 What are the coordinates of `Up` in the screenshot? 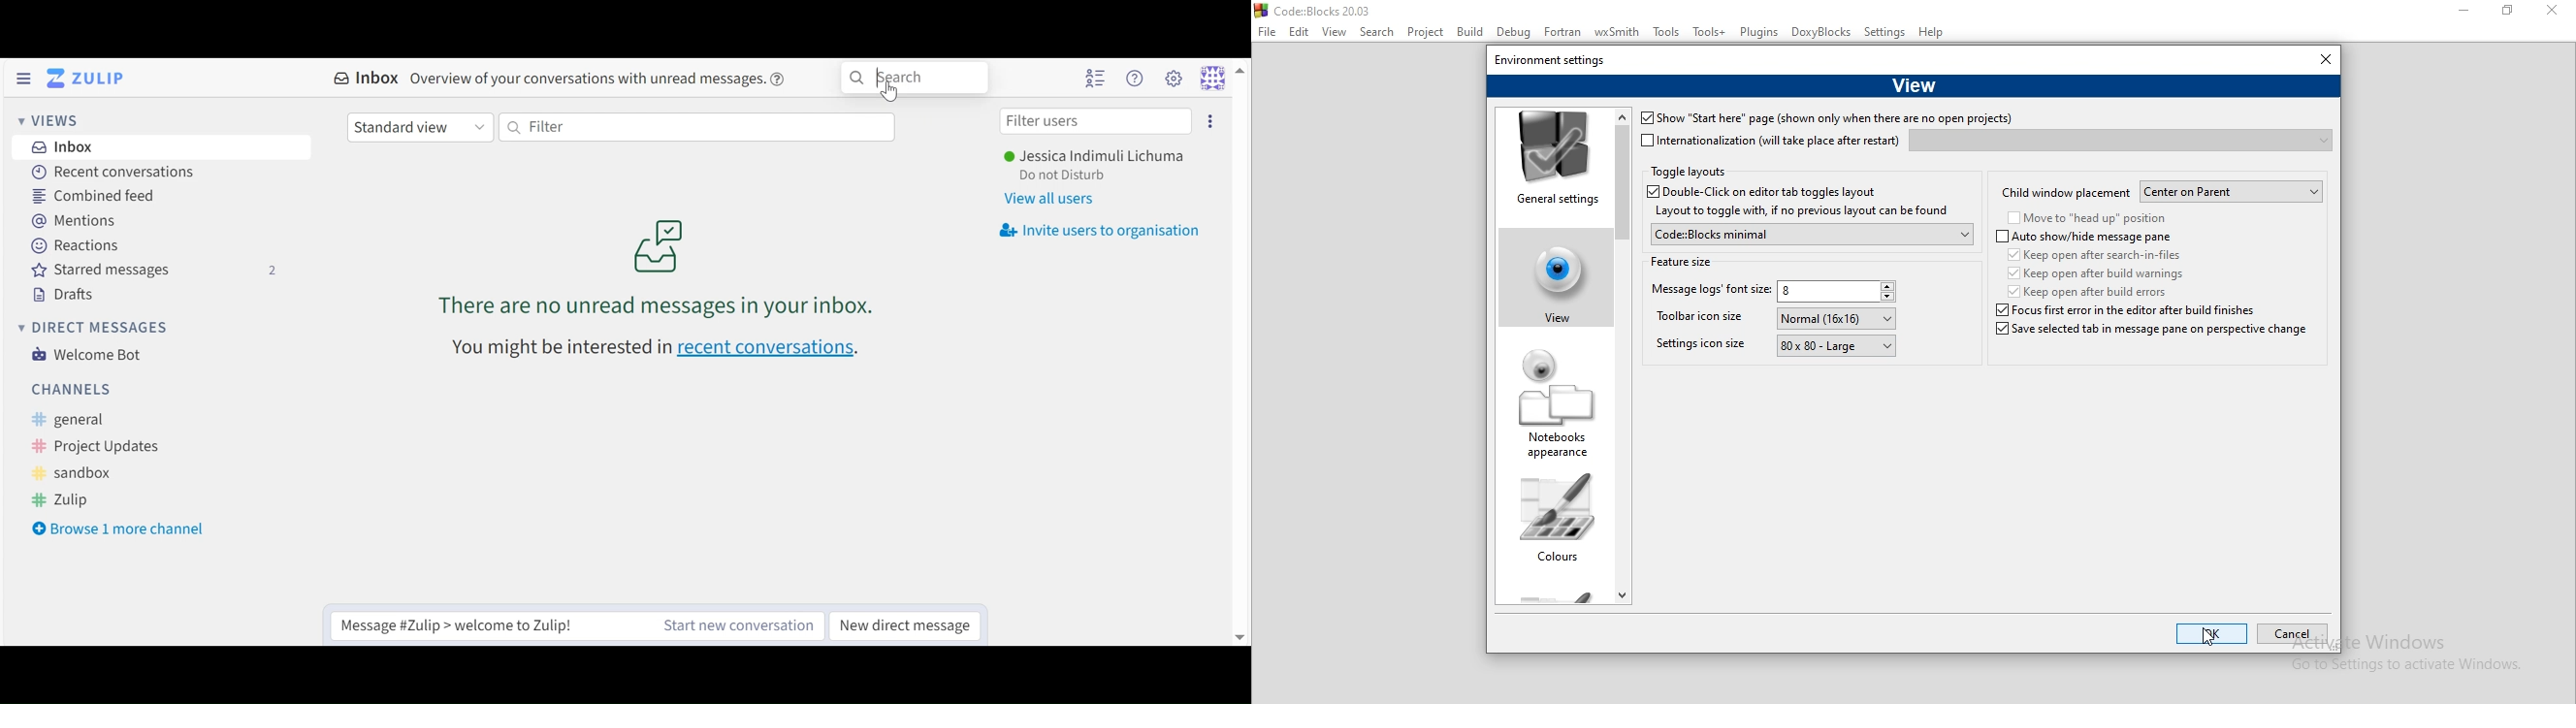 It's located at (1239, 76).